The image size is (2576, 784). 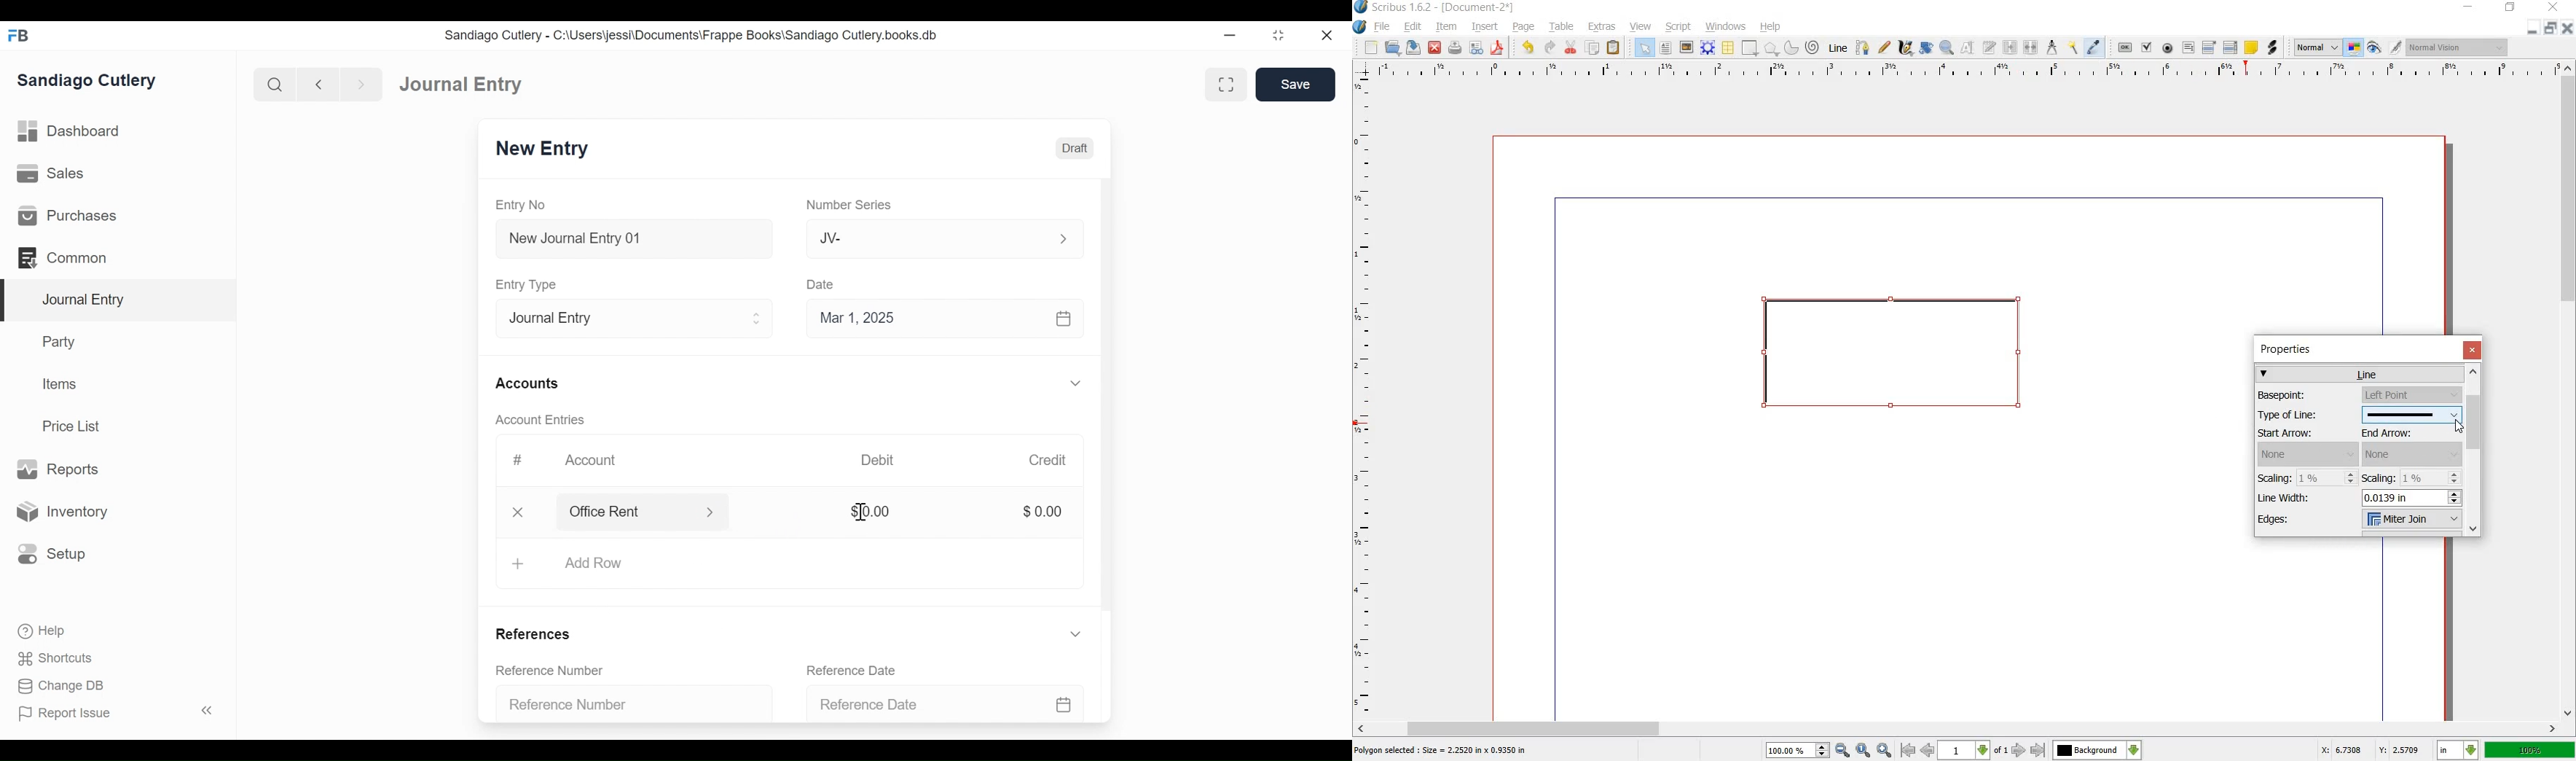 I want to click on Entry Type, so click(x=630, y=316).